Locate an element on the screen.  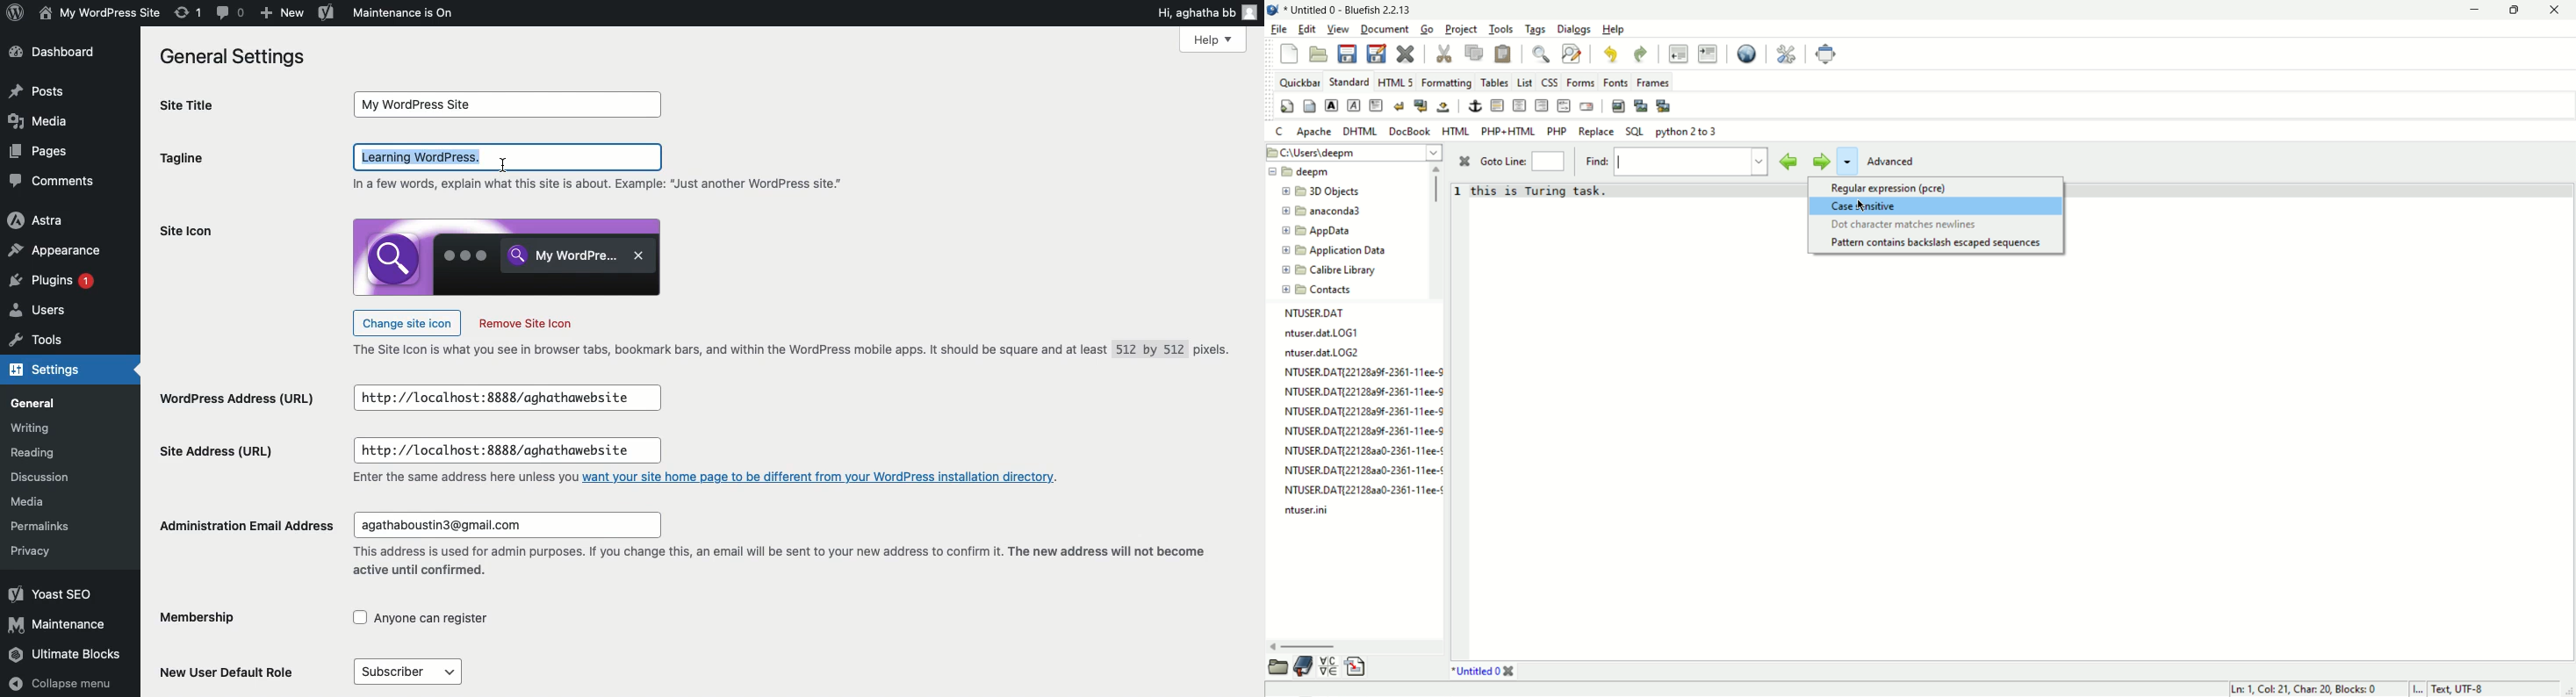
Privacy is located at coordinates (30, 550).